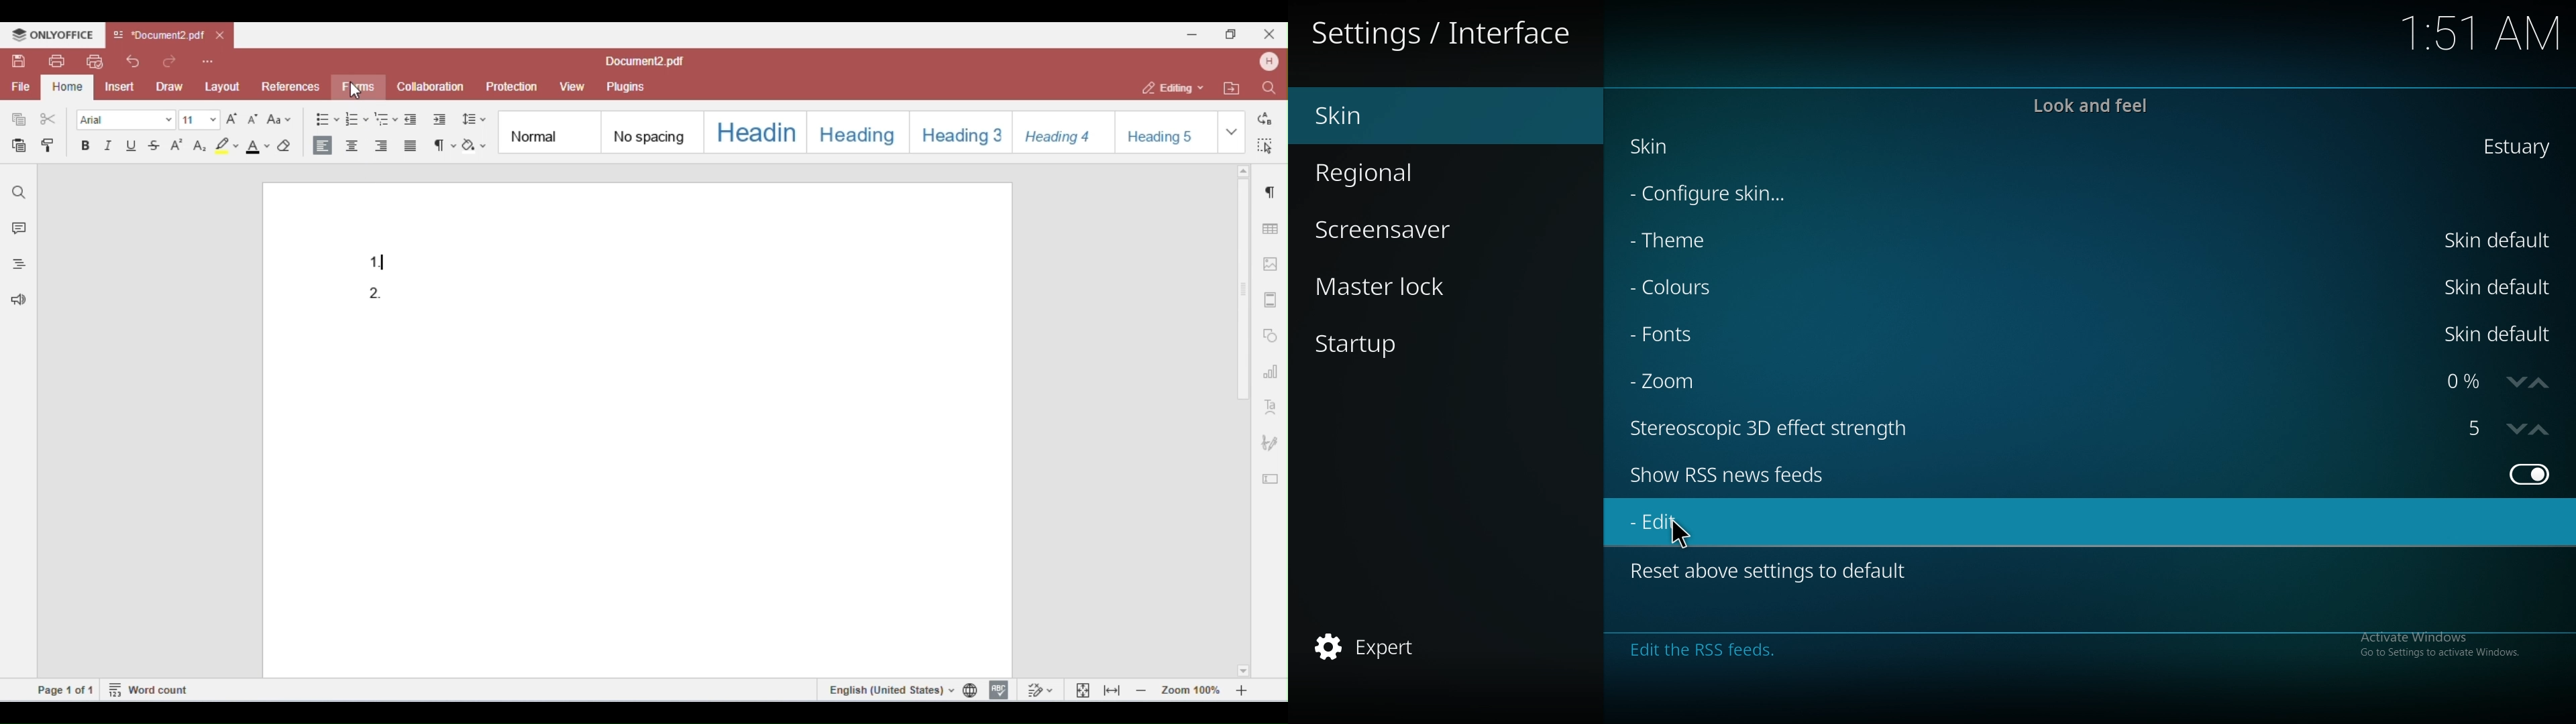 This screenshot has height=728, width=2576. I want to click on skin, so click(1386, 116).